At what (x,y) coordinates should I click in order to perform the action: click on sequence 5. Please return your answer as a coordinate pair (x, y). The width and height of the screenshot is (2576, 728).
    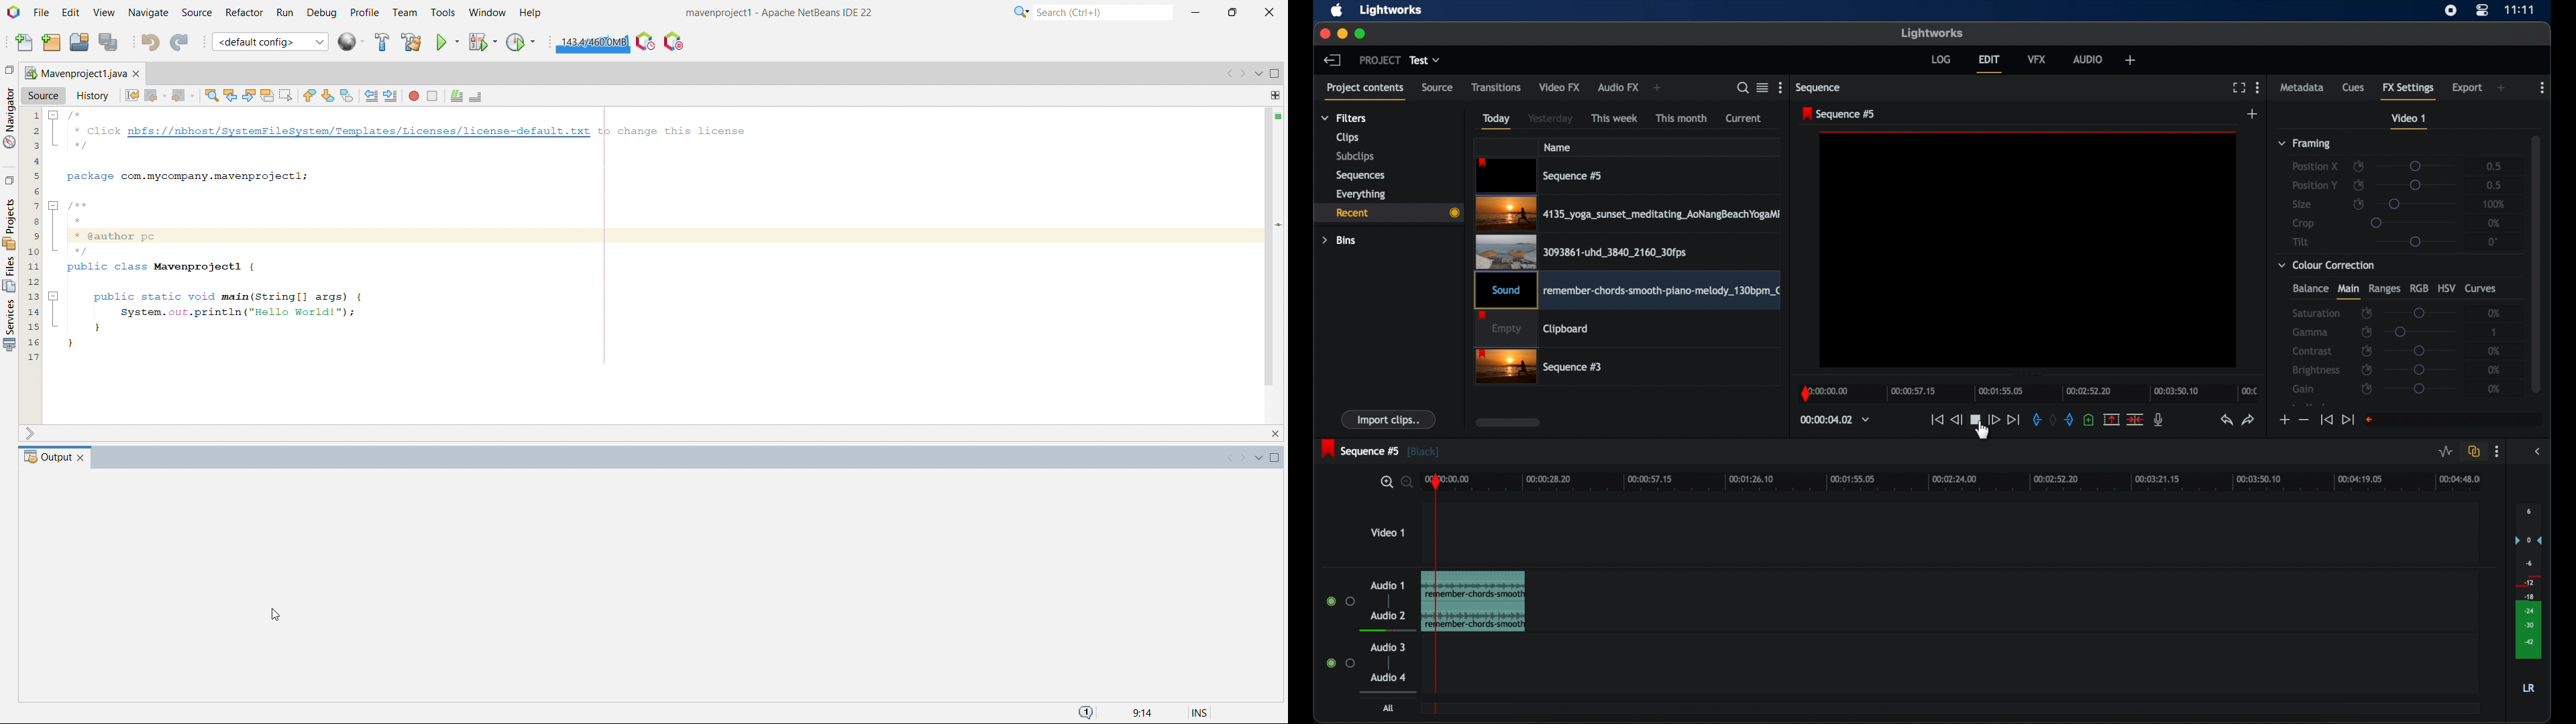
    Looking at the image, I should click on (1381, 450).